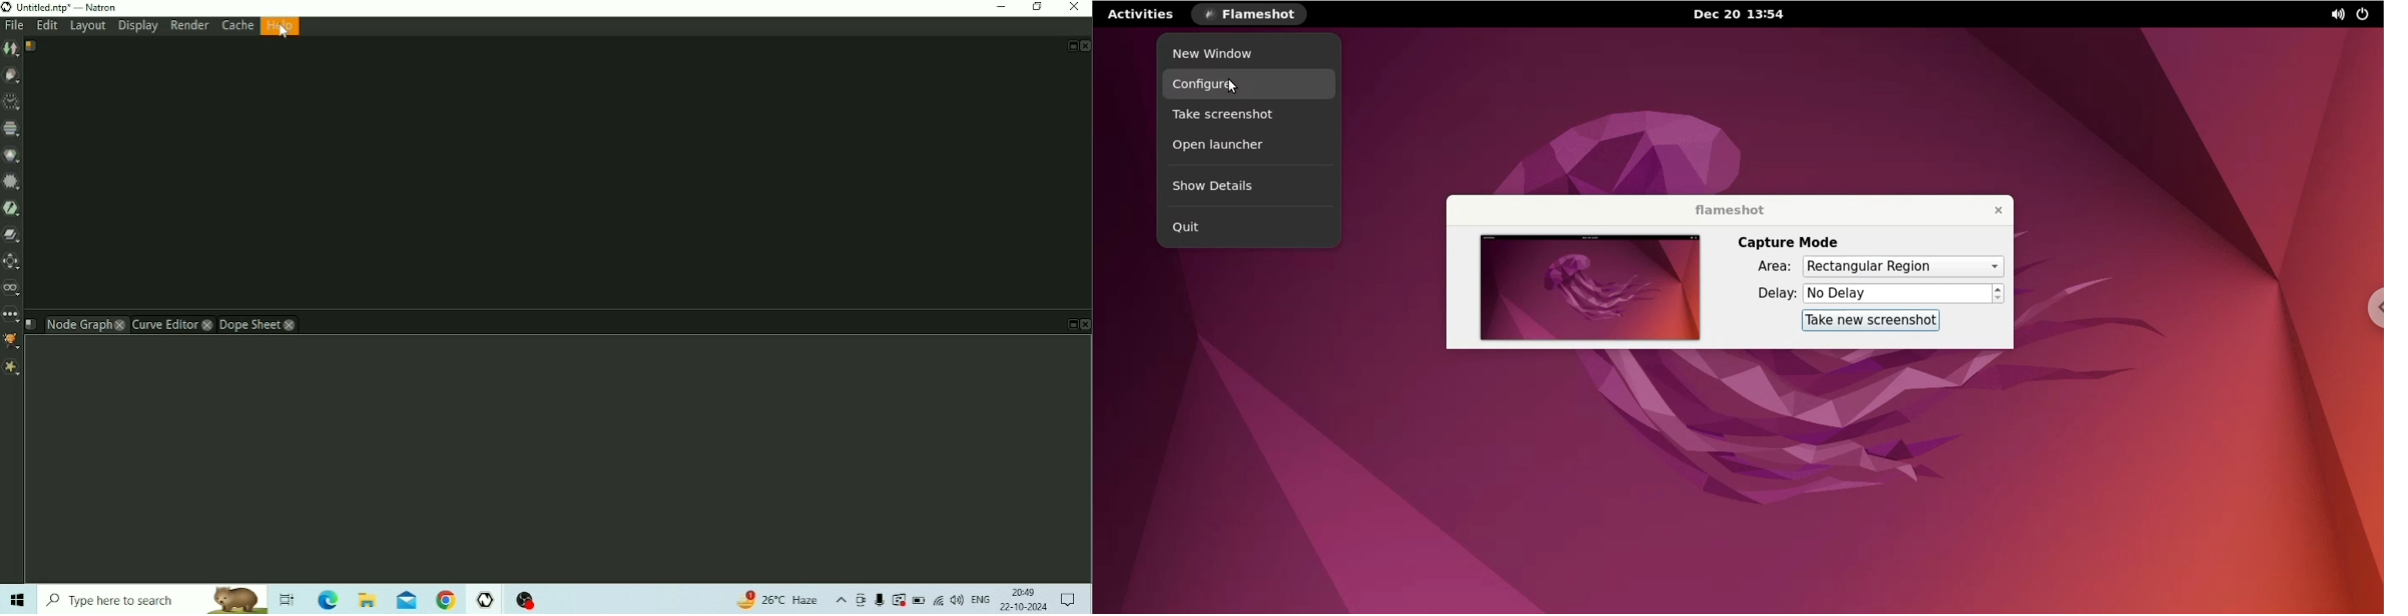 Image resolution: width=2408 pixels, height=616 pixels. Describe the element at coordinates (1868, 321) in the screenshot. I see `take new screenshot` at that location.